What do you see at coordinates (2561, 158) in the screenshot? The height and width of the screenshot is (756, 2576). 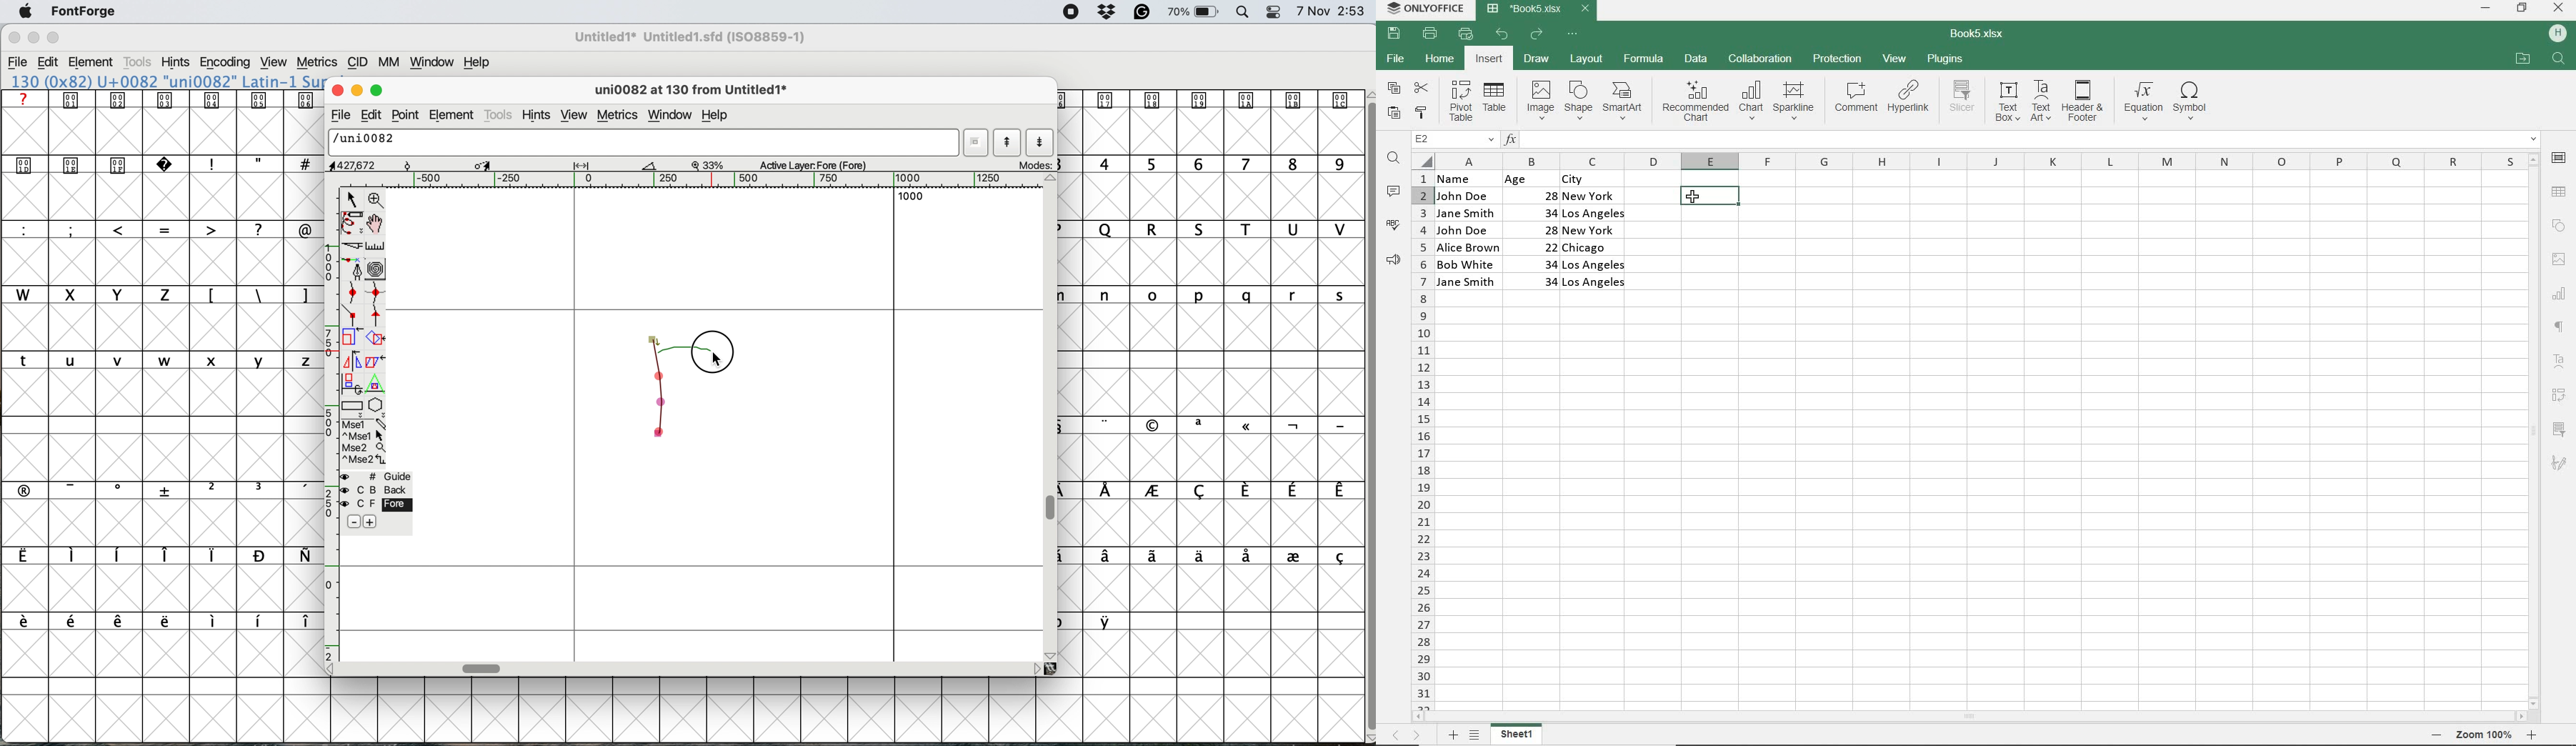 I see `CELL SETTINGS` at bounding box center [2561, 158].